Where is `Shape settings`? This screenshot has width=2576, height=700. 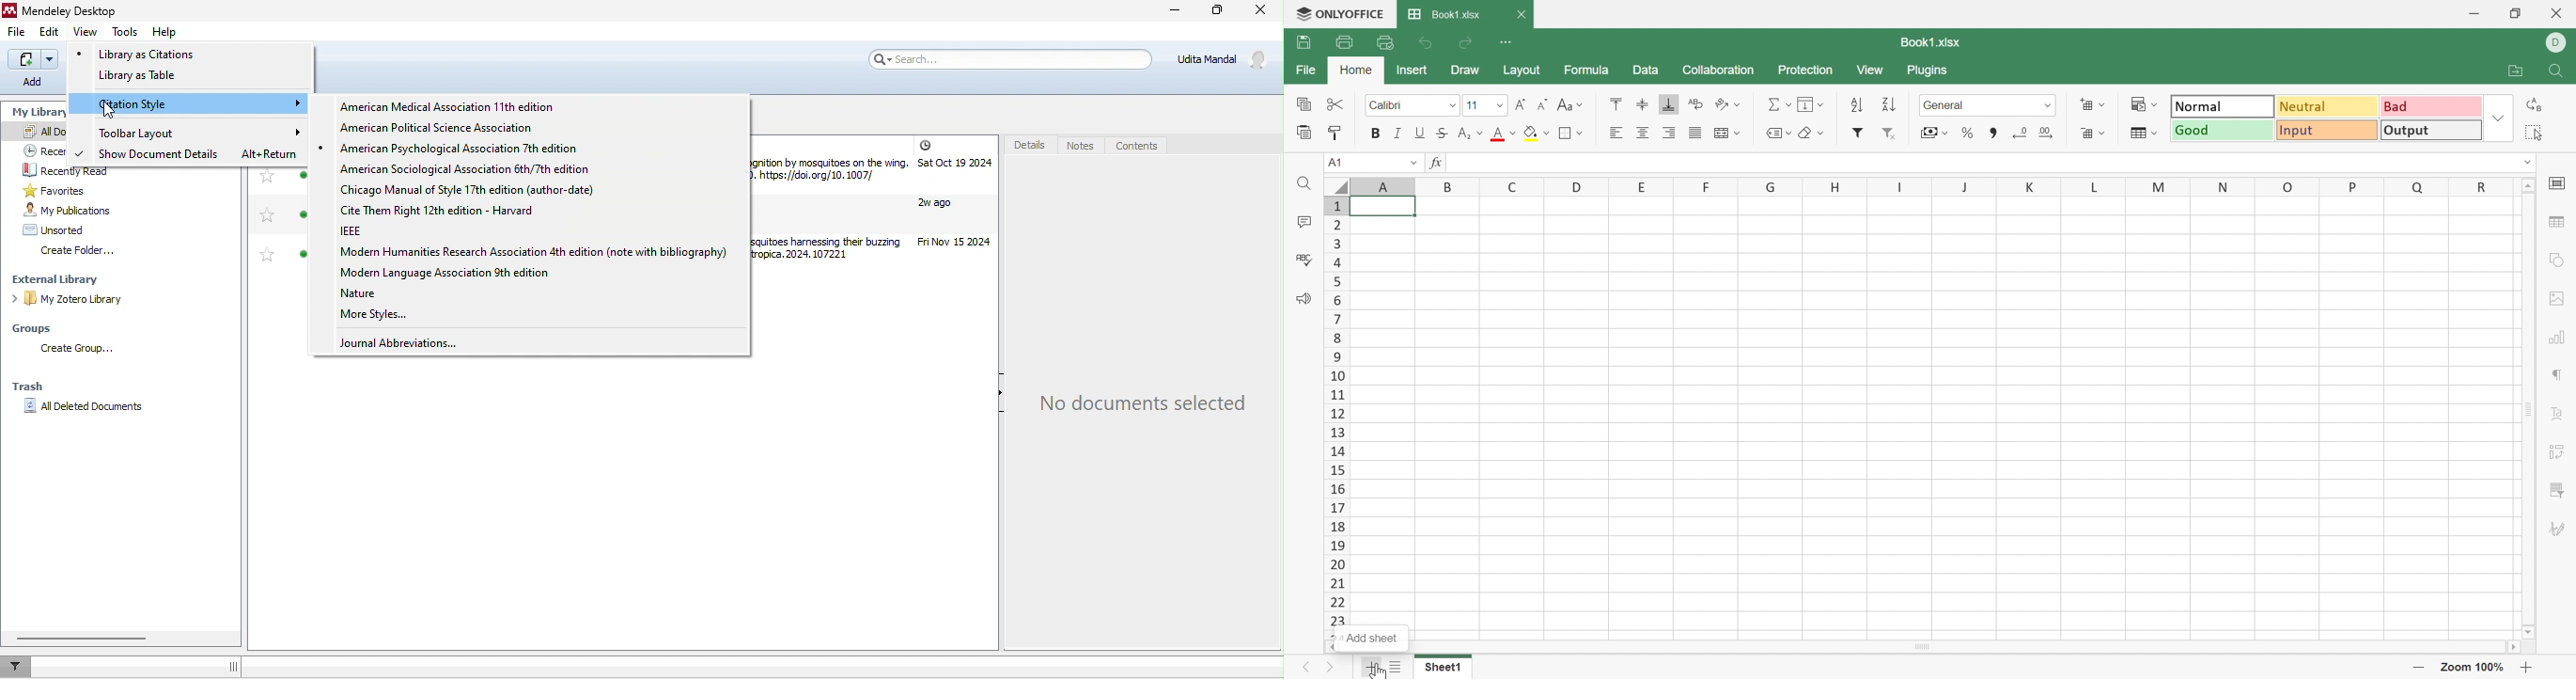
Shape settings is located at coordinates (2559, 259).